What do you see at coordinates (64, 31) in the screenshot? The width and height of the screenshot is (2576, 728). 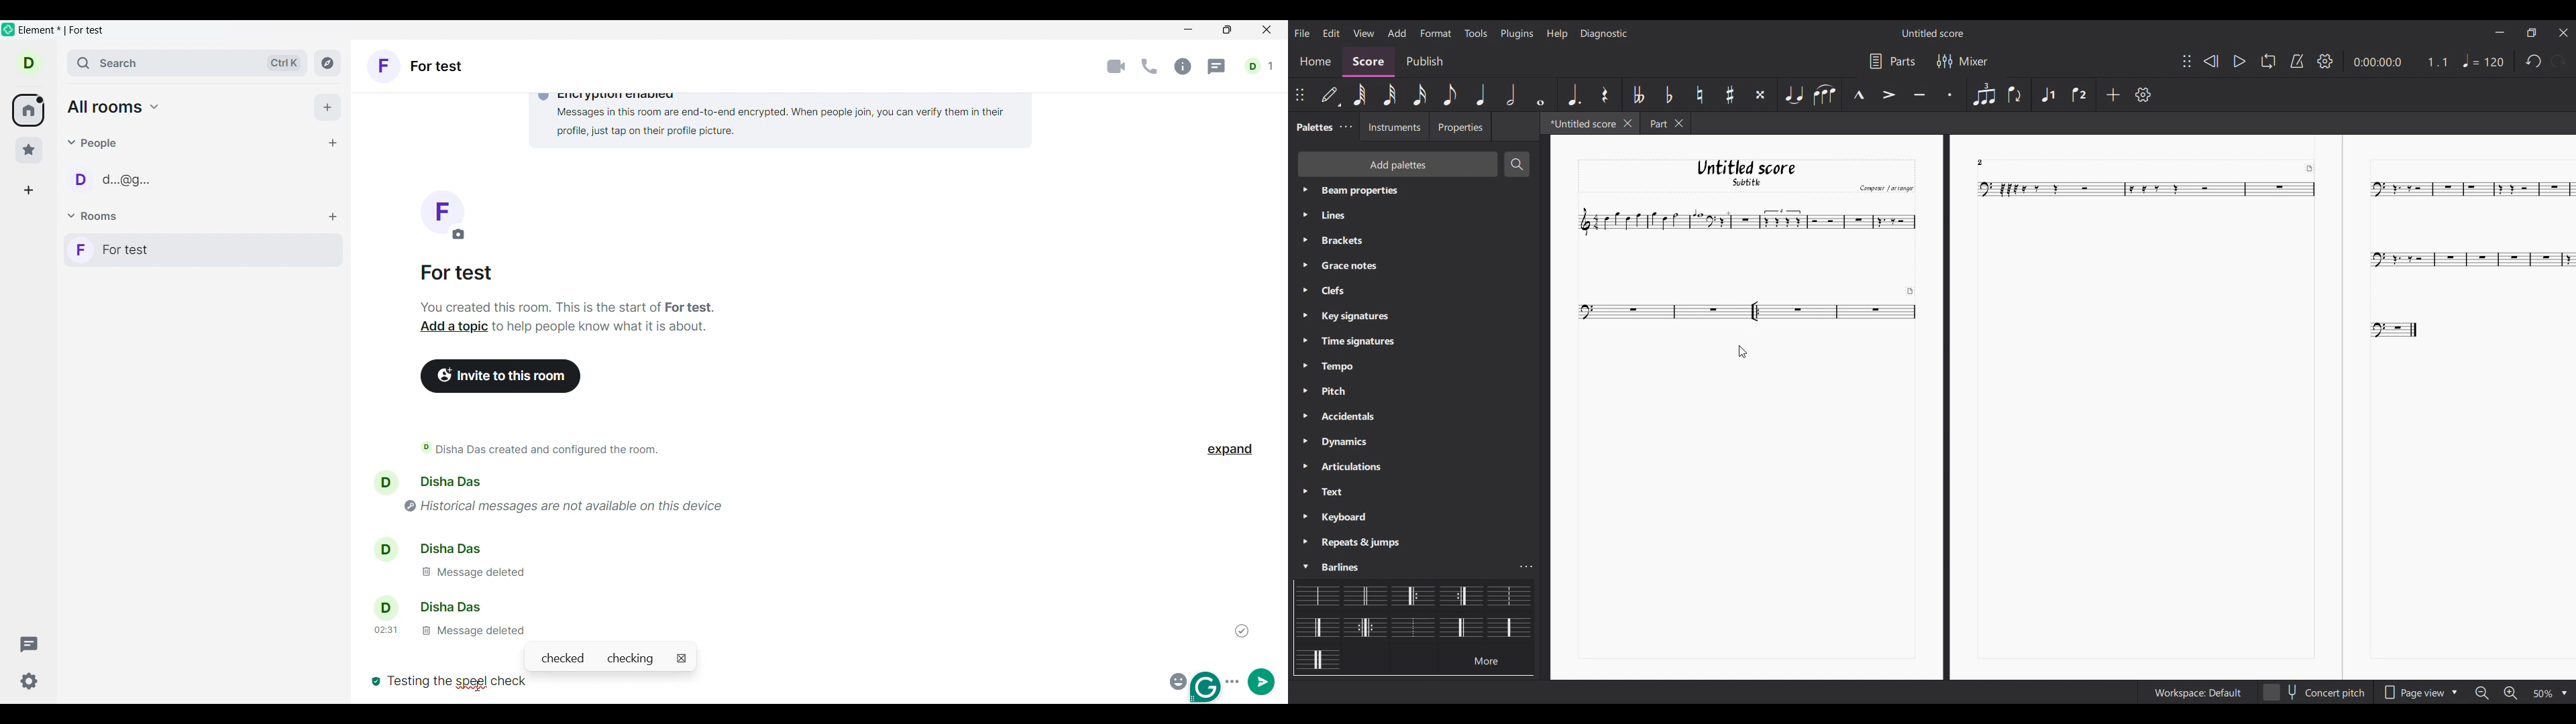 I see `Software and room name` at bounding box center [64, 31].